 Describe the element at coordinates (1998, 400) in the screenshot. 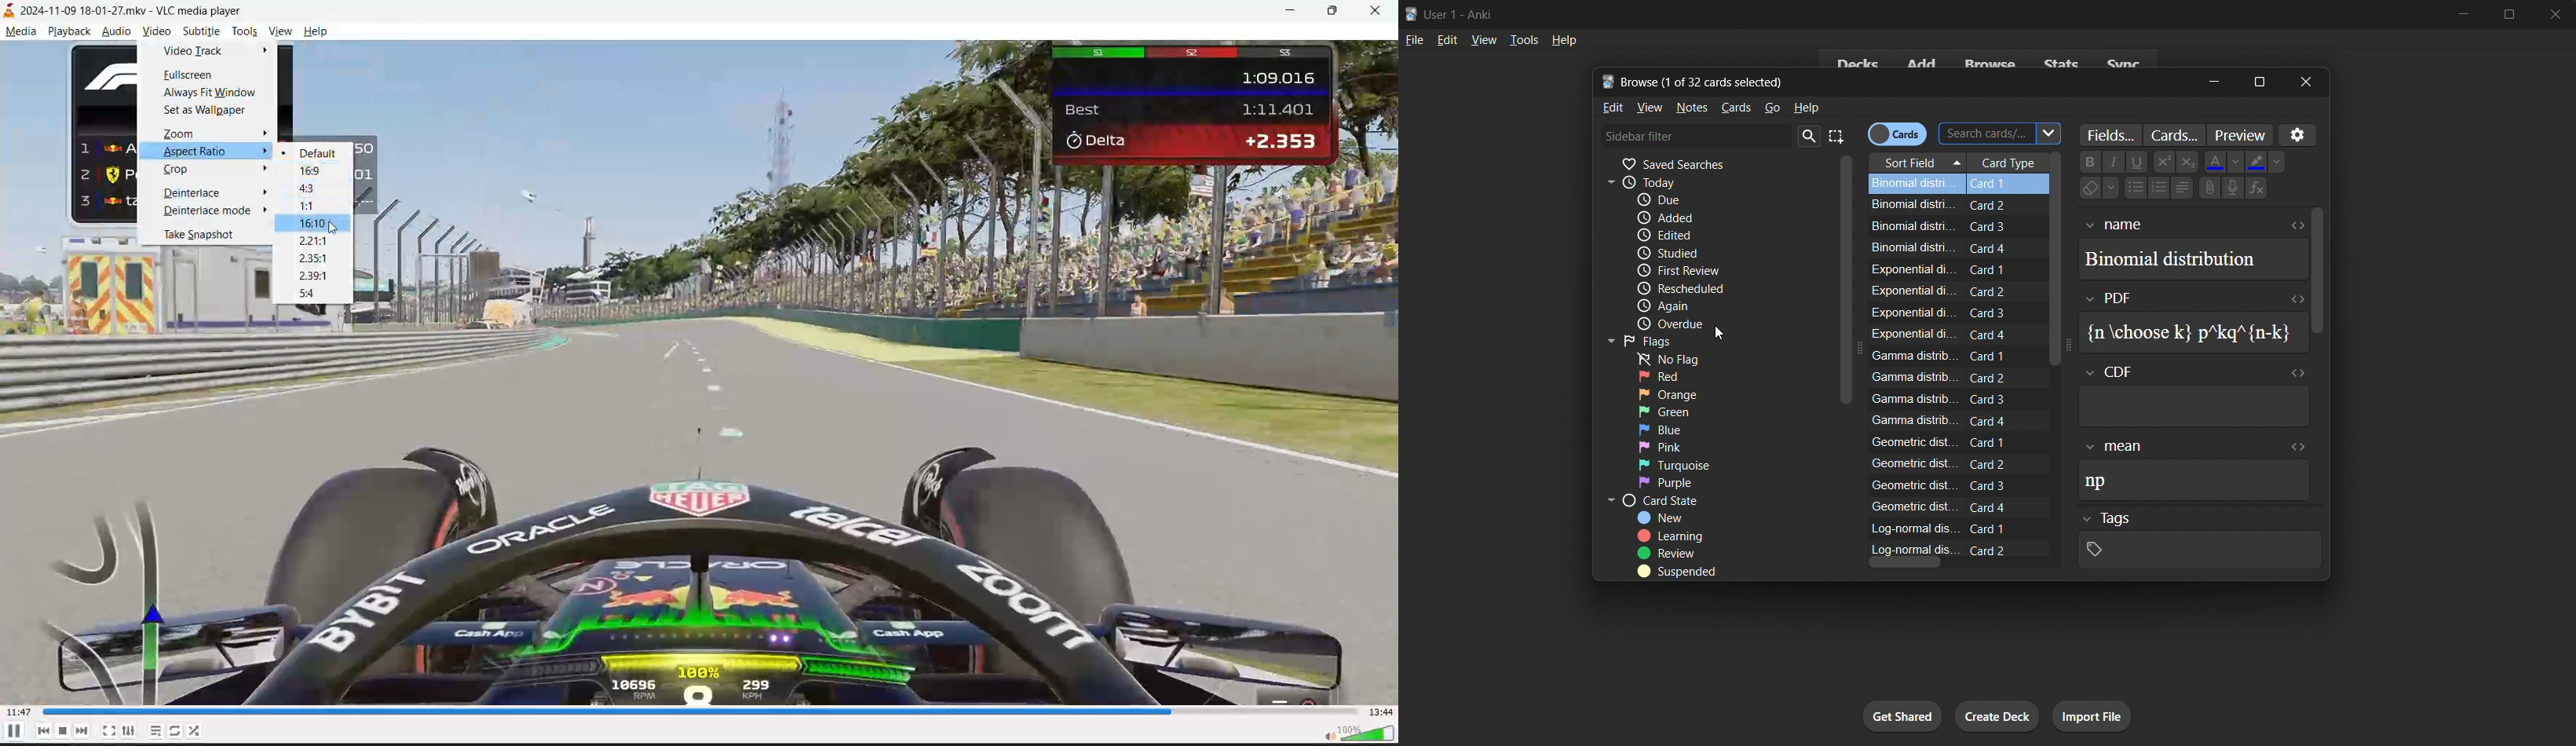

I see `Card 3` at that location.